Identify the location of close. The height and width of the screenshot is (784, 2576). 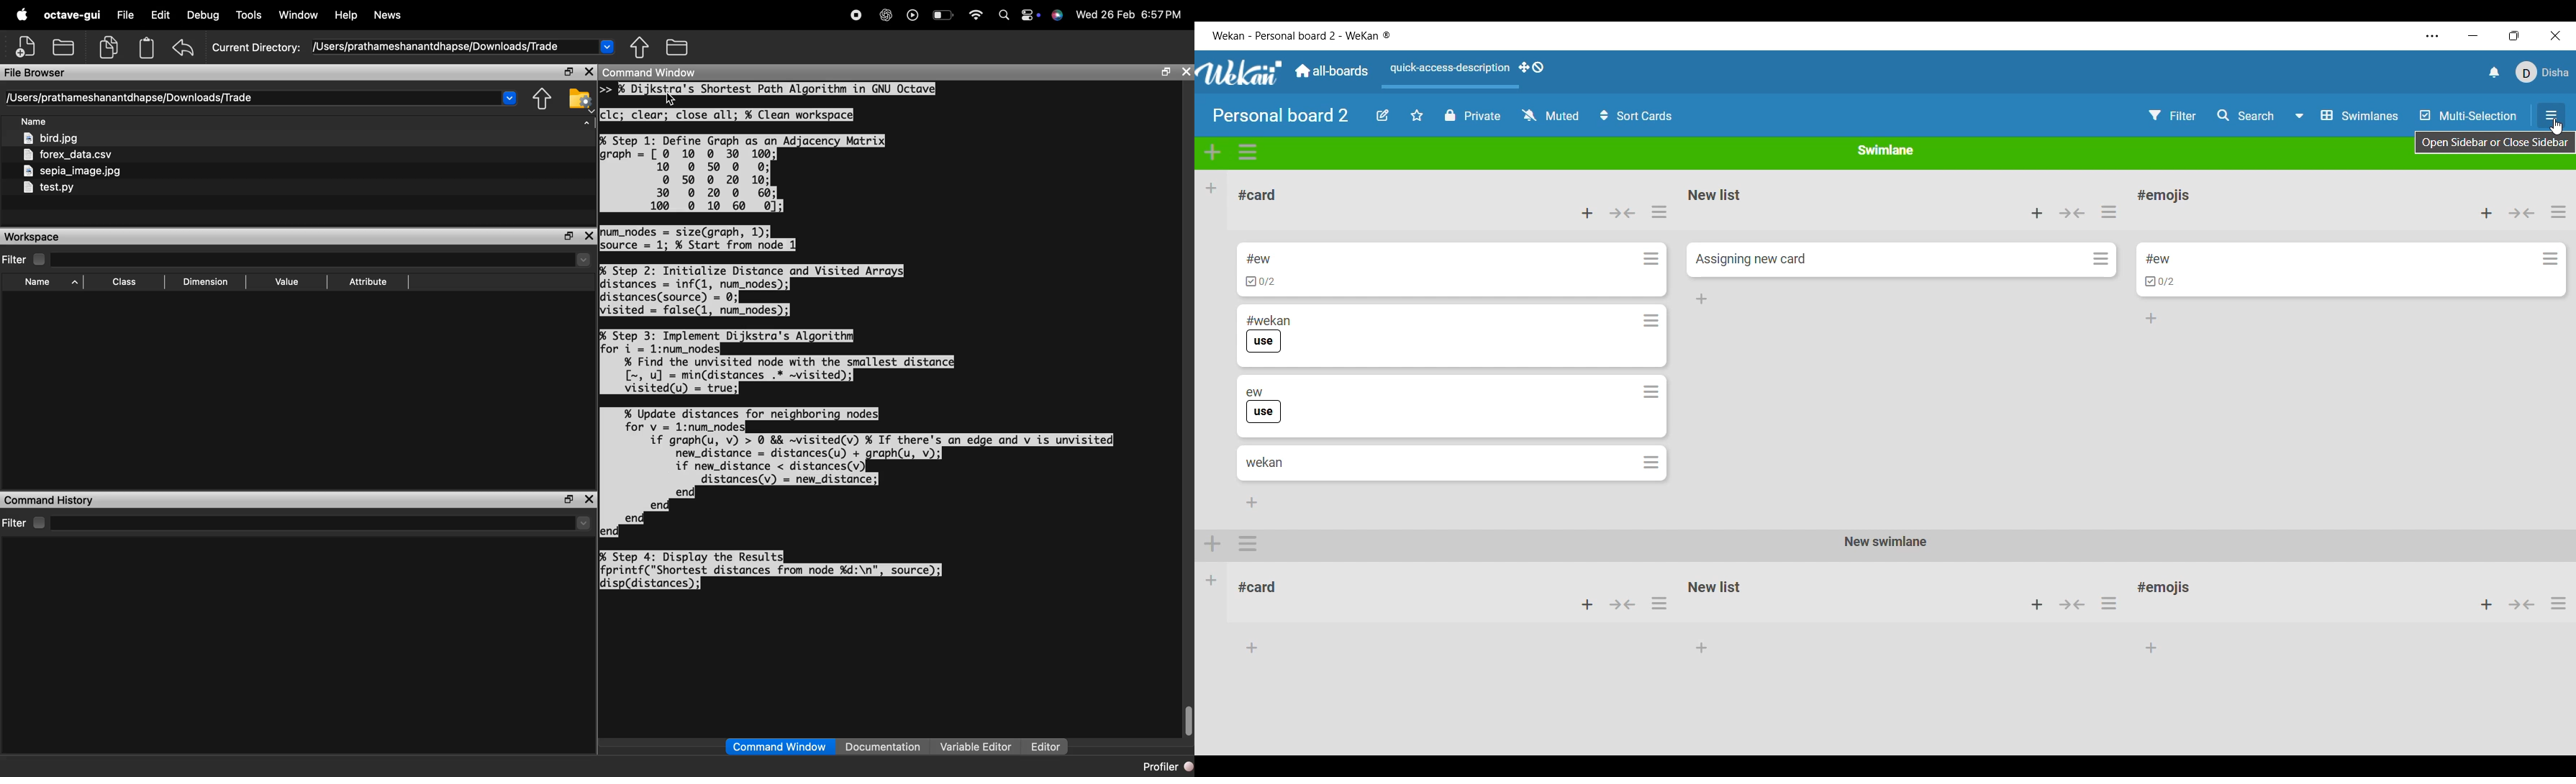
(1187, 72).